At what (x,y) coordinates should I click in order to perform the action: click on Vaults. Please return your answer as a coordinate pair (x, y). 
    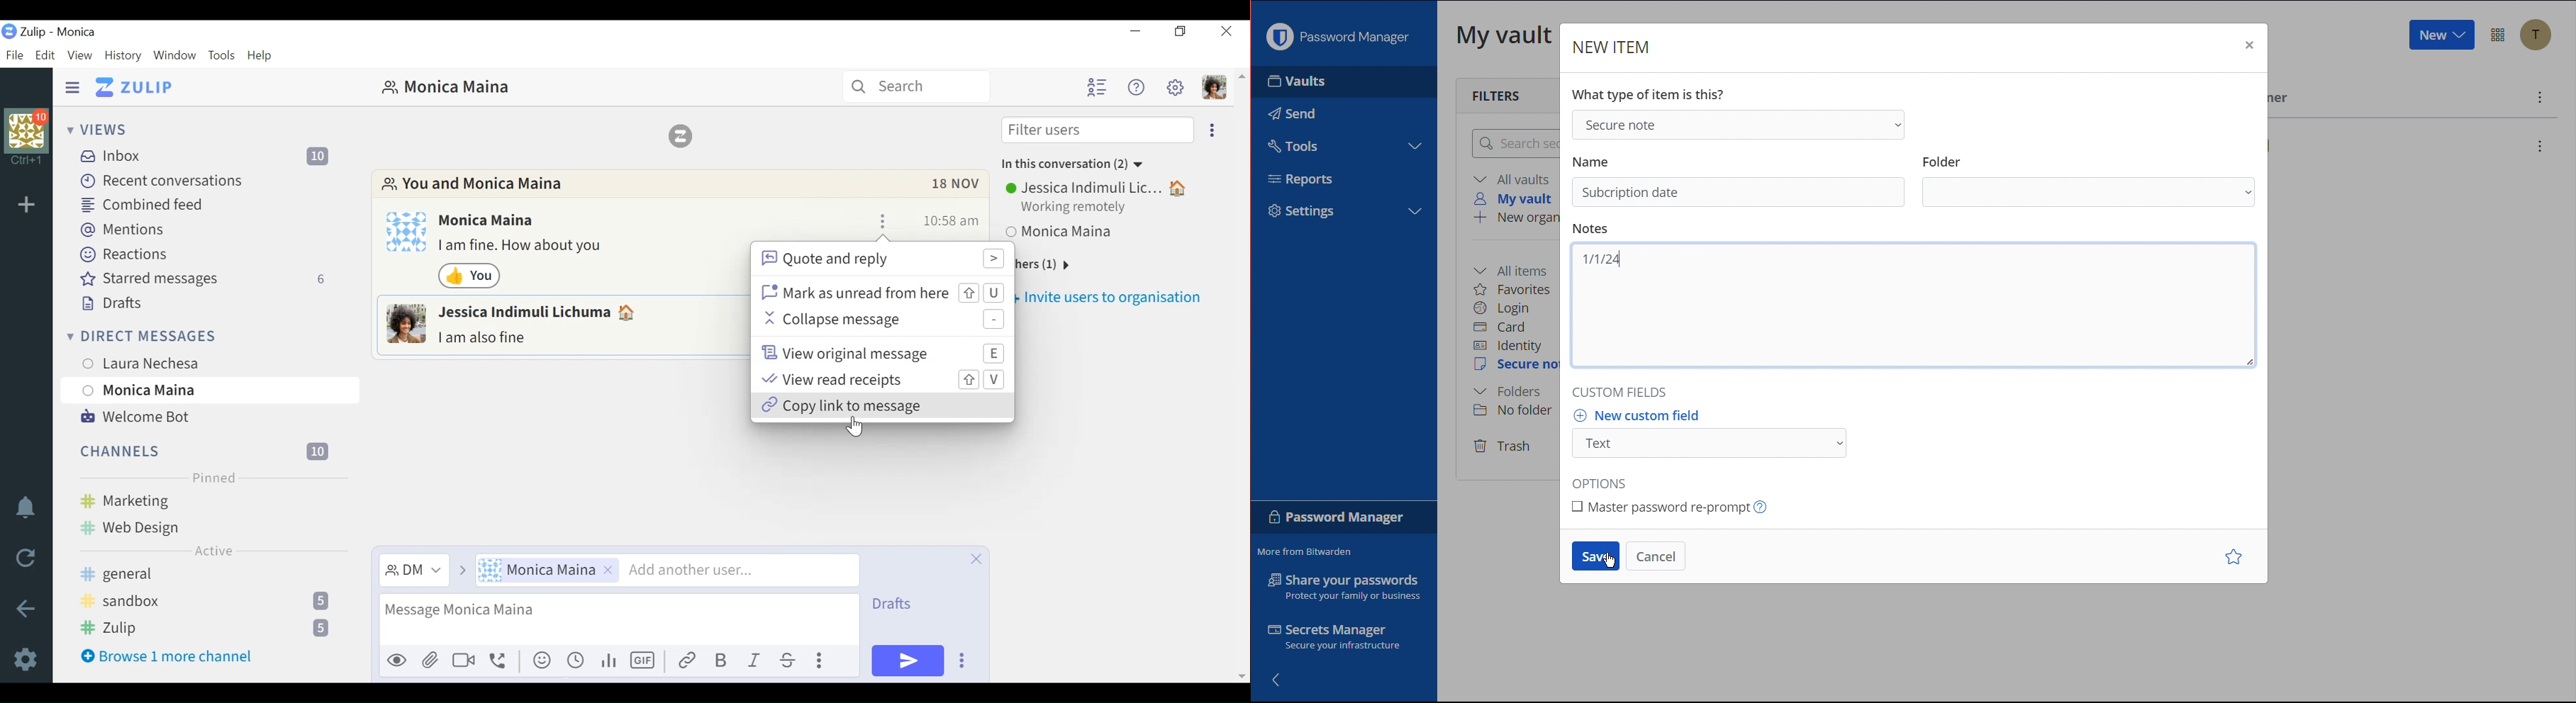
    Looking at the image, I should click on (1320, 81).